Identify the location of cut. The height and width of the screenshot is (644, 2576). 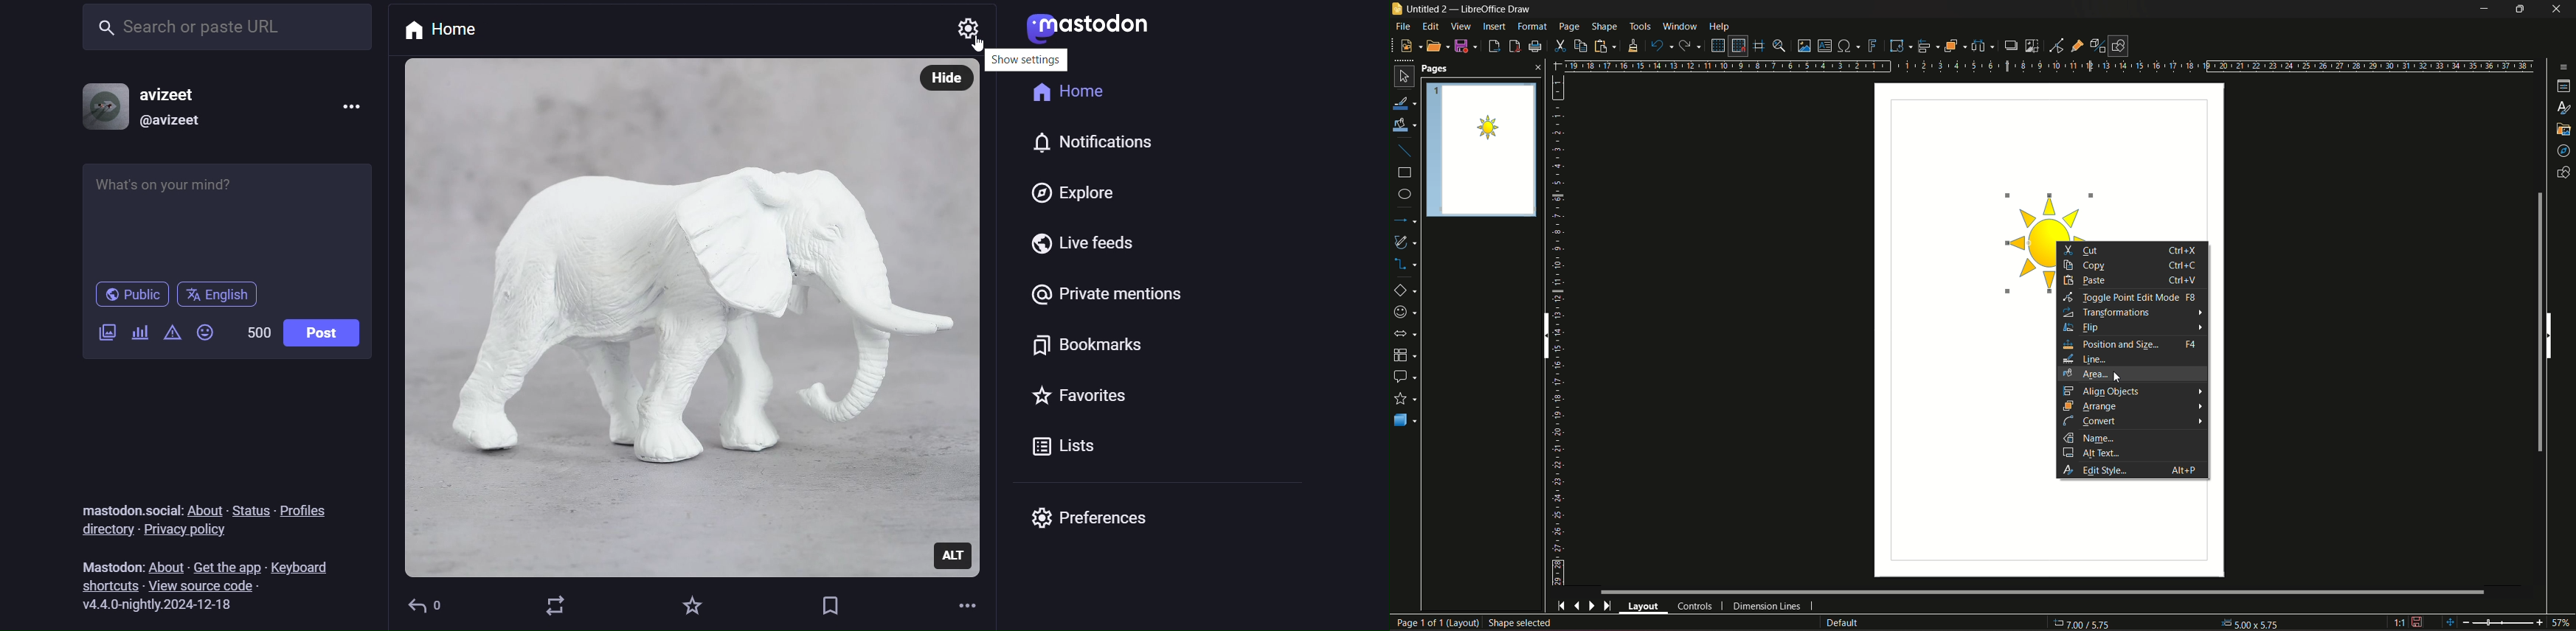
(2086, 250).